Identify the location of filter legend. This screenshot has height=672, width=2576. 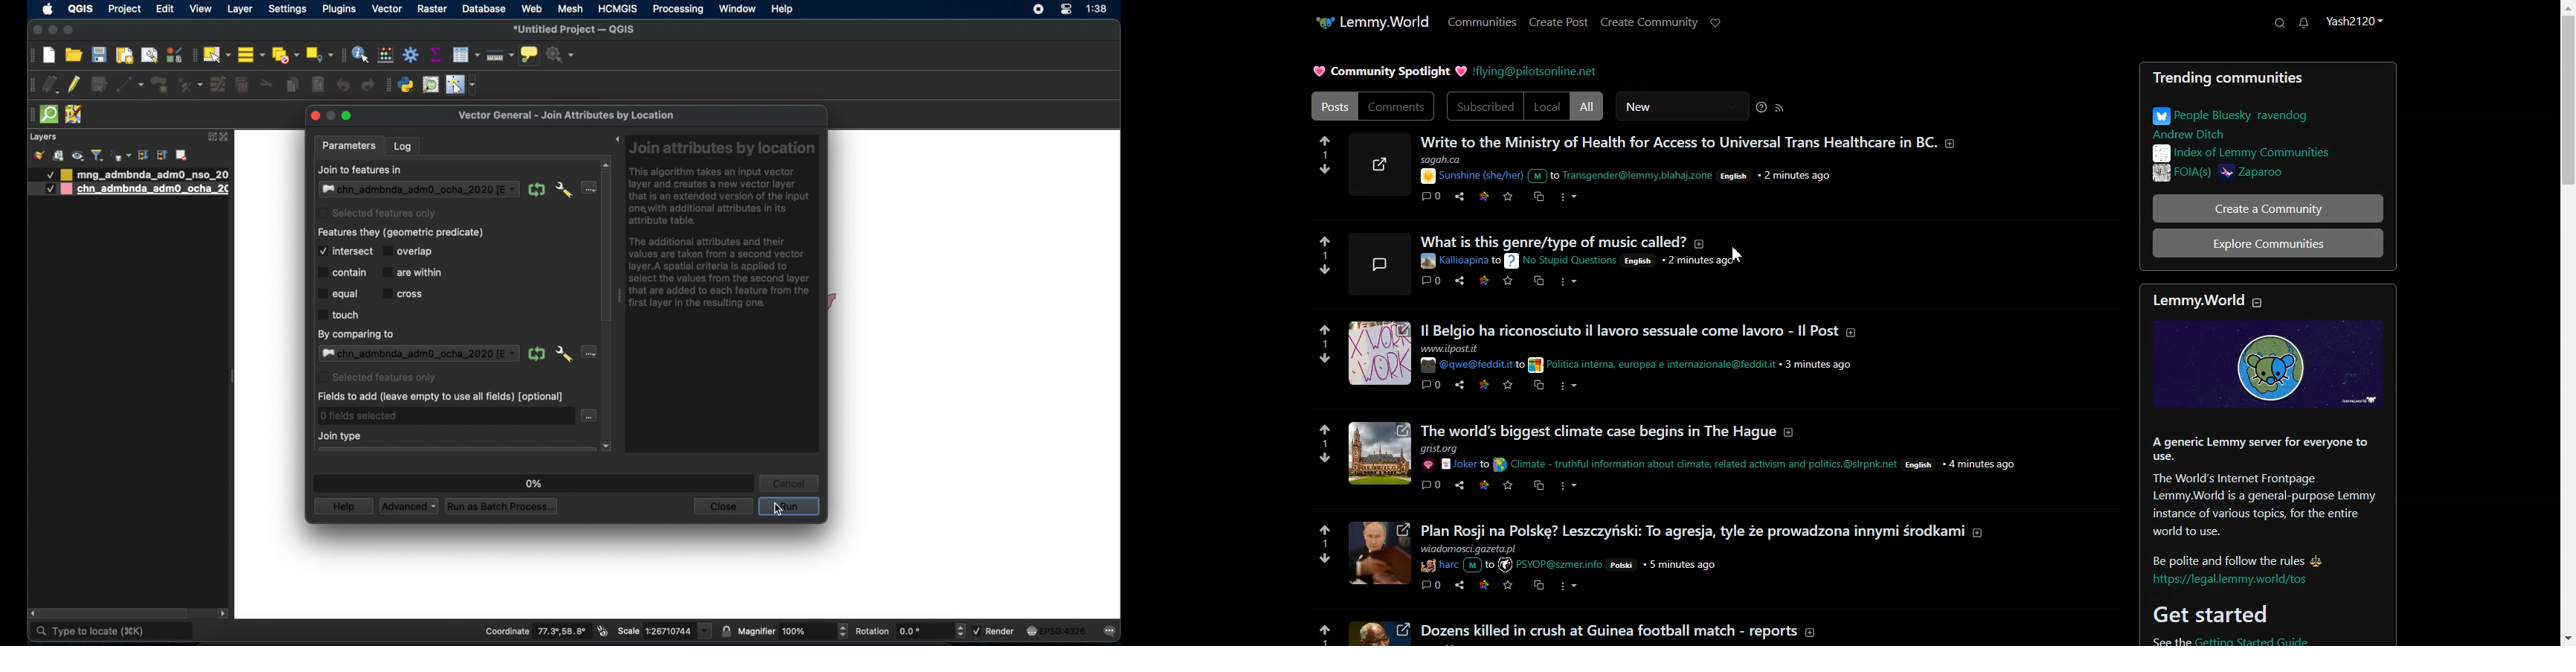
(97, 155).